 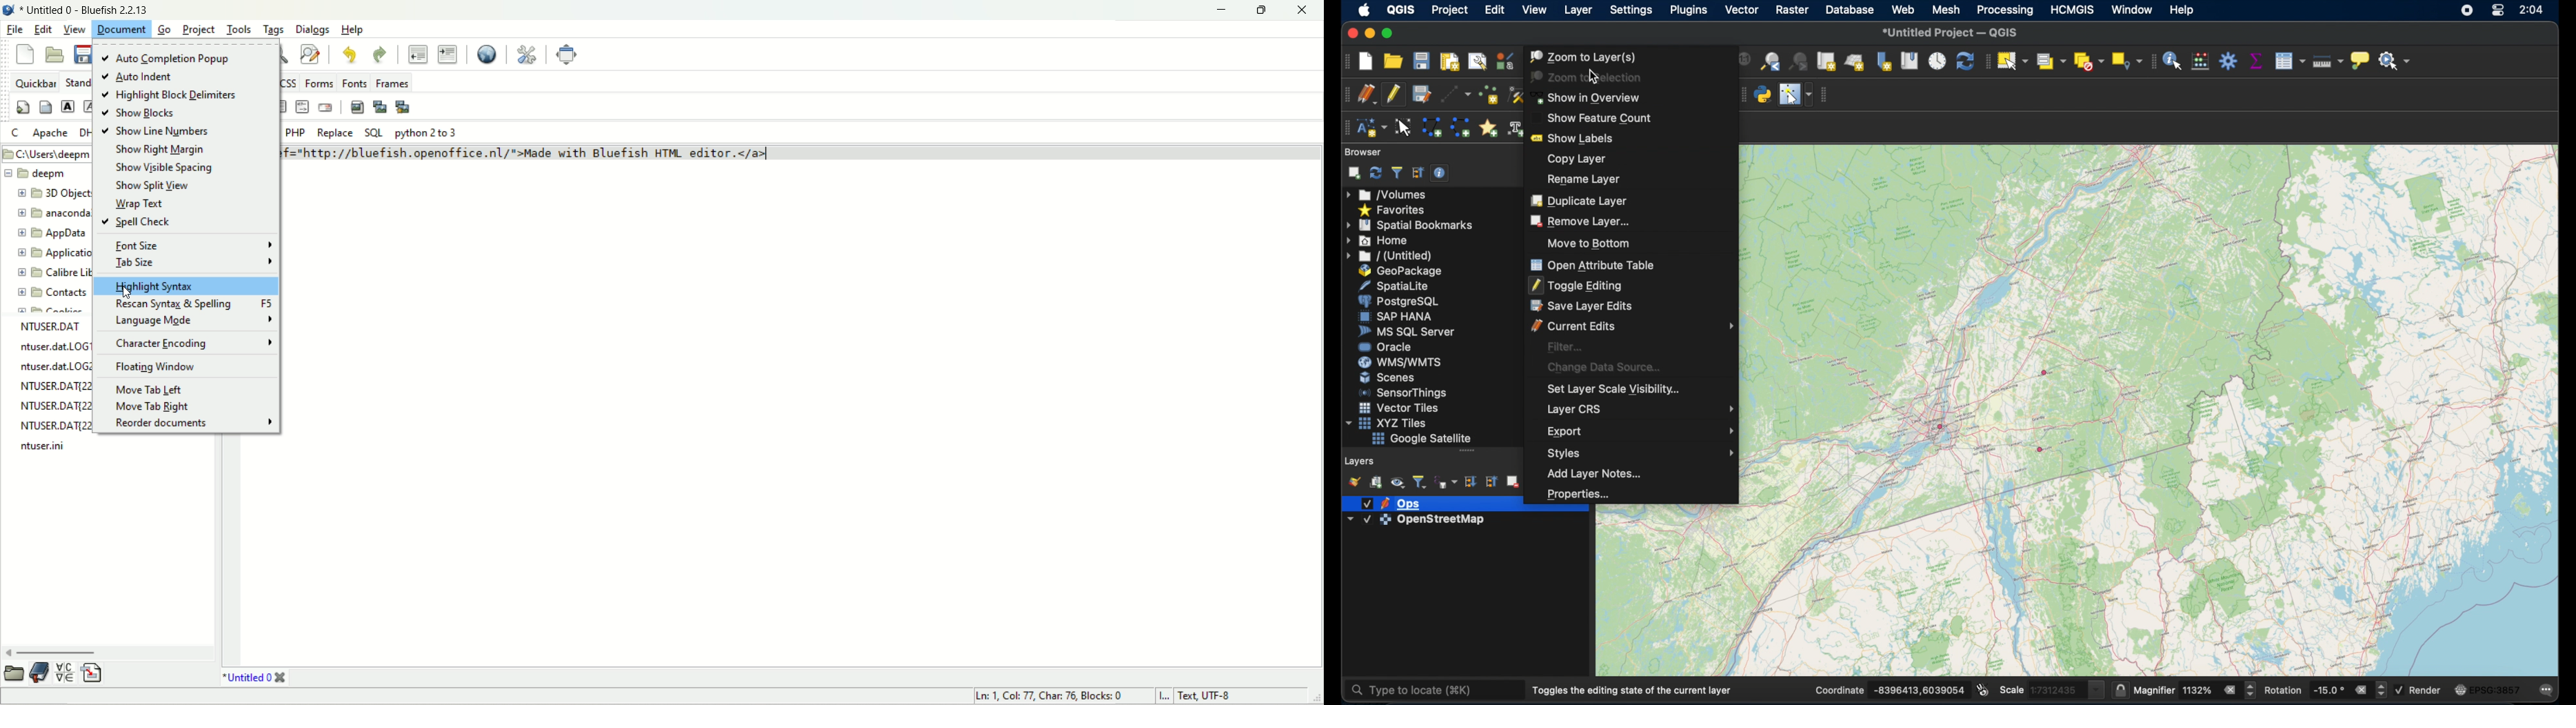 What do you see at coordinates (130, 295) in the screenshot?
I see `cursor` at bounding box center [130, 295].